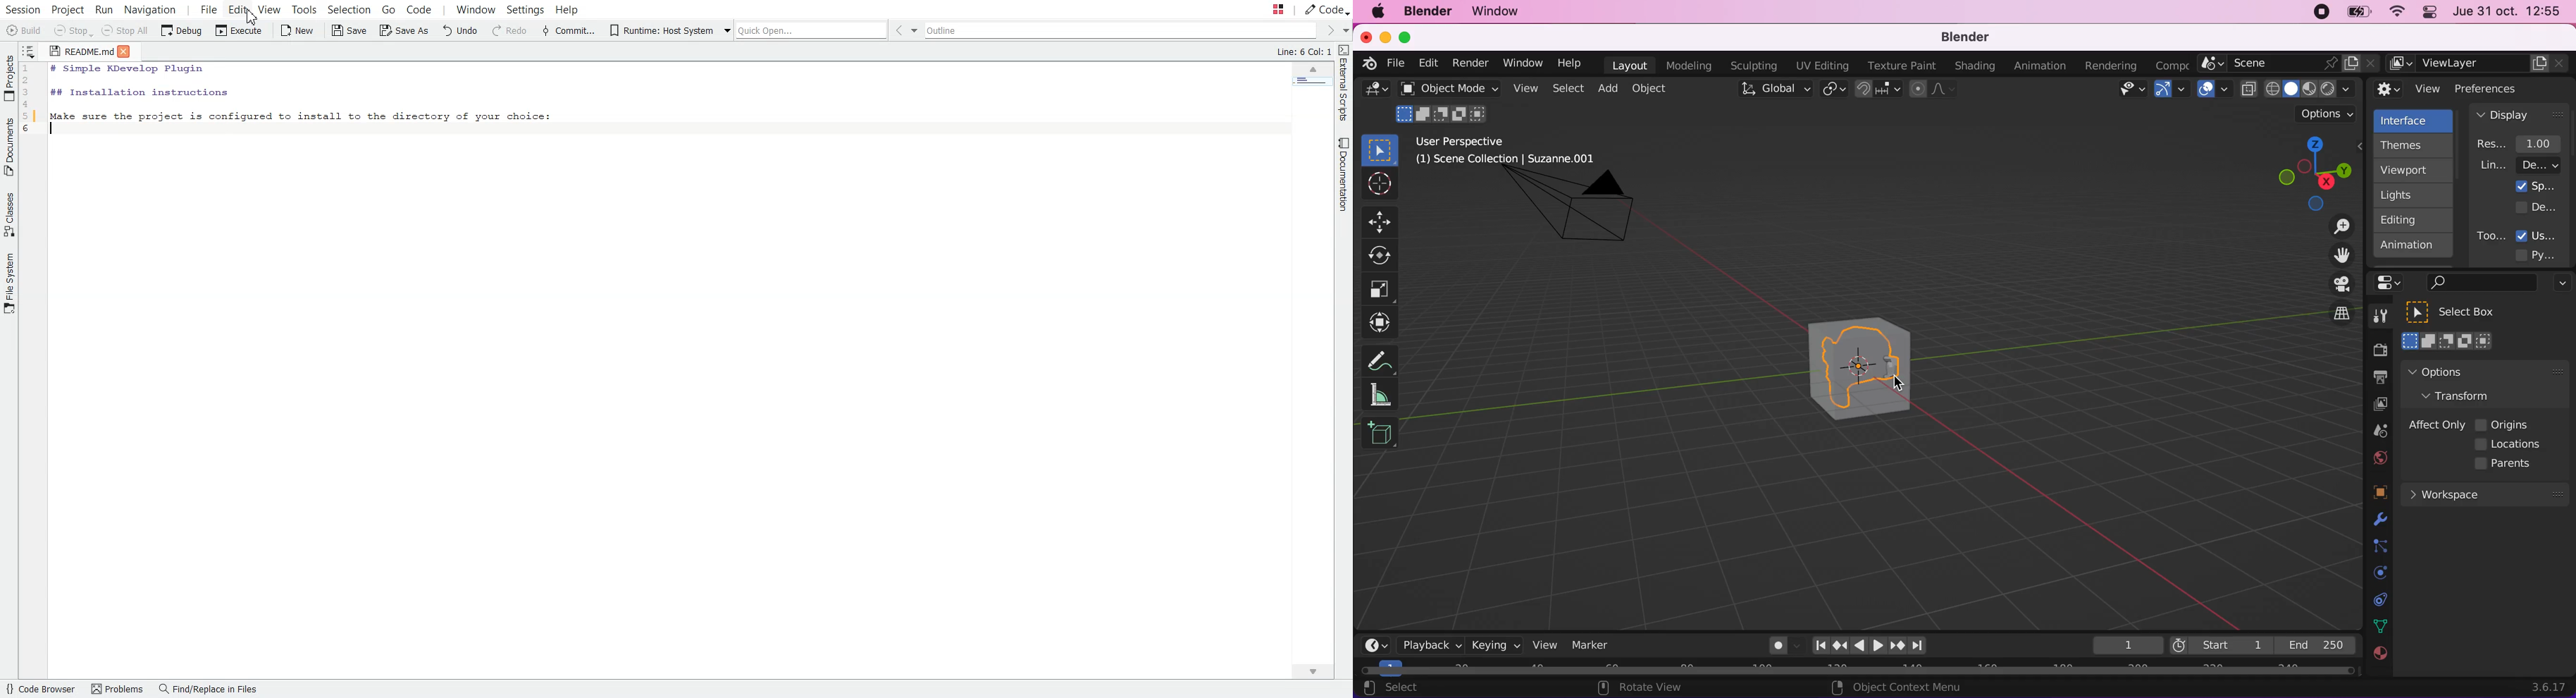 The height and width of the screenshot is (700, 2576). I want to click on blender, so click(1959, 38).